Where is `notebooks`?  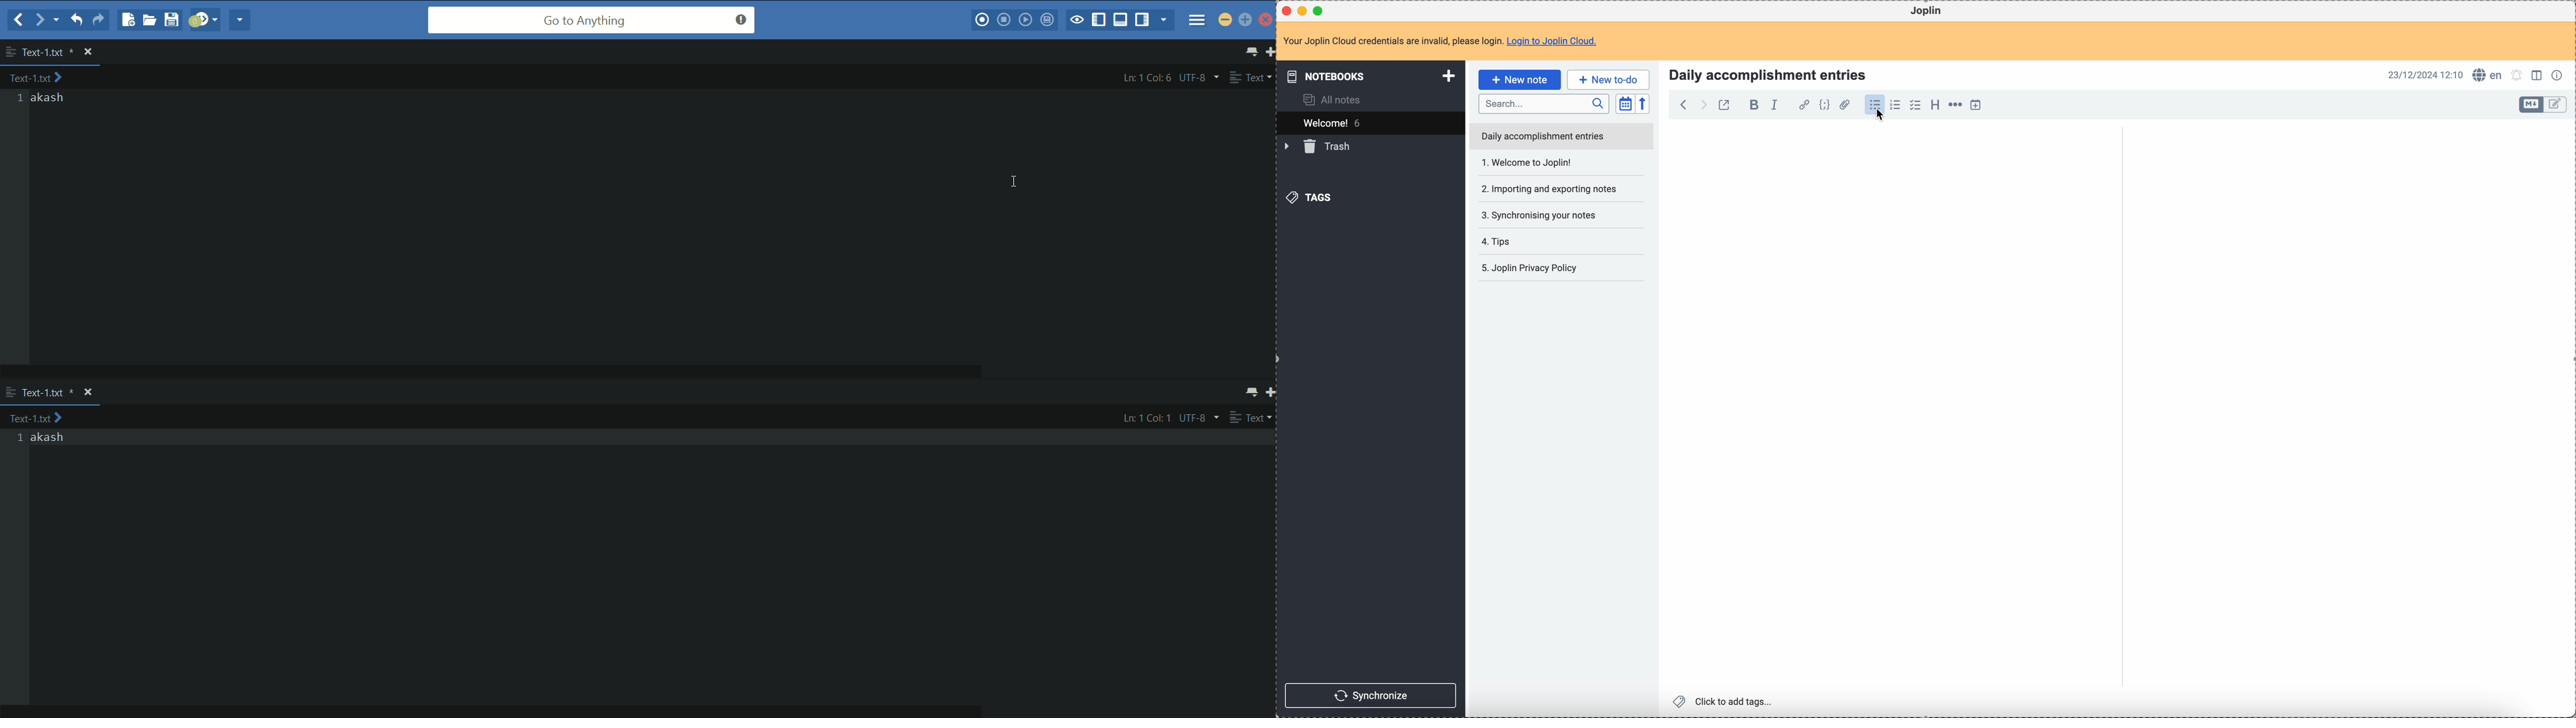 notebooks is located at coordinates (1368, 76).